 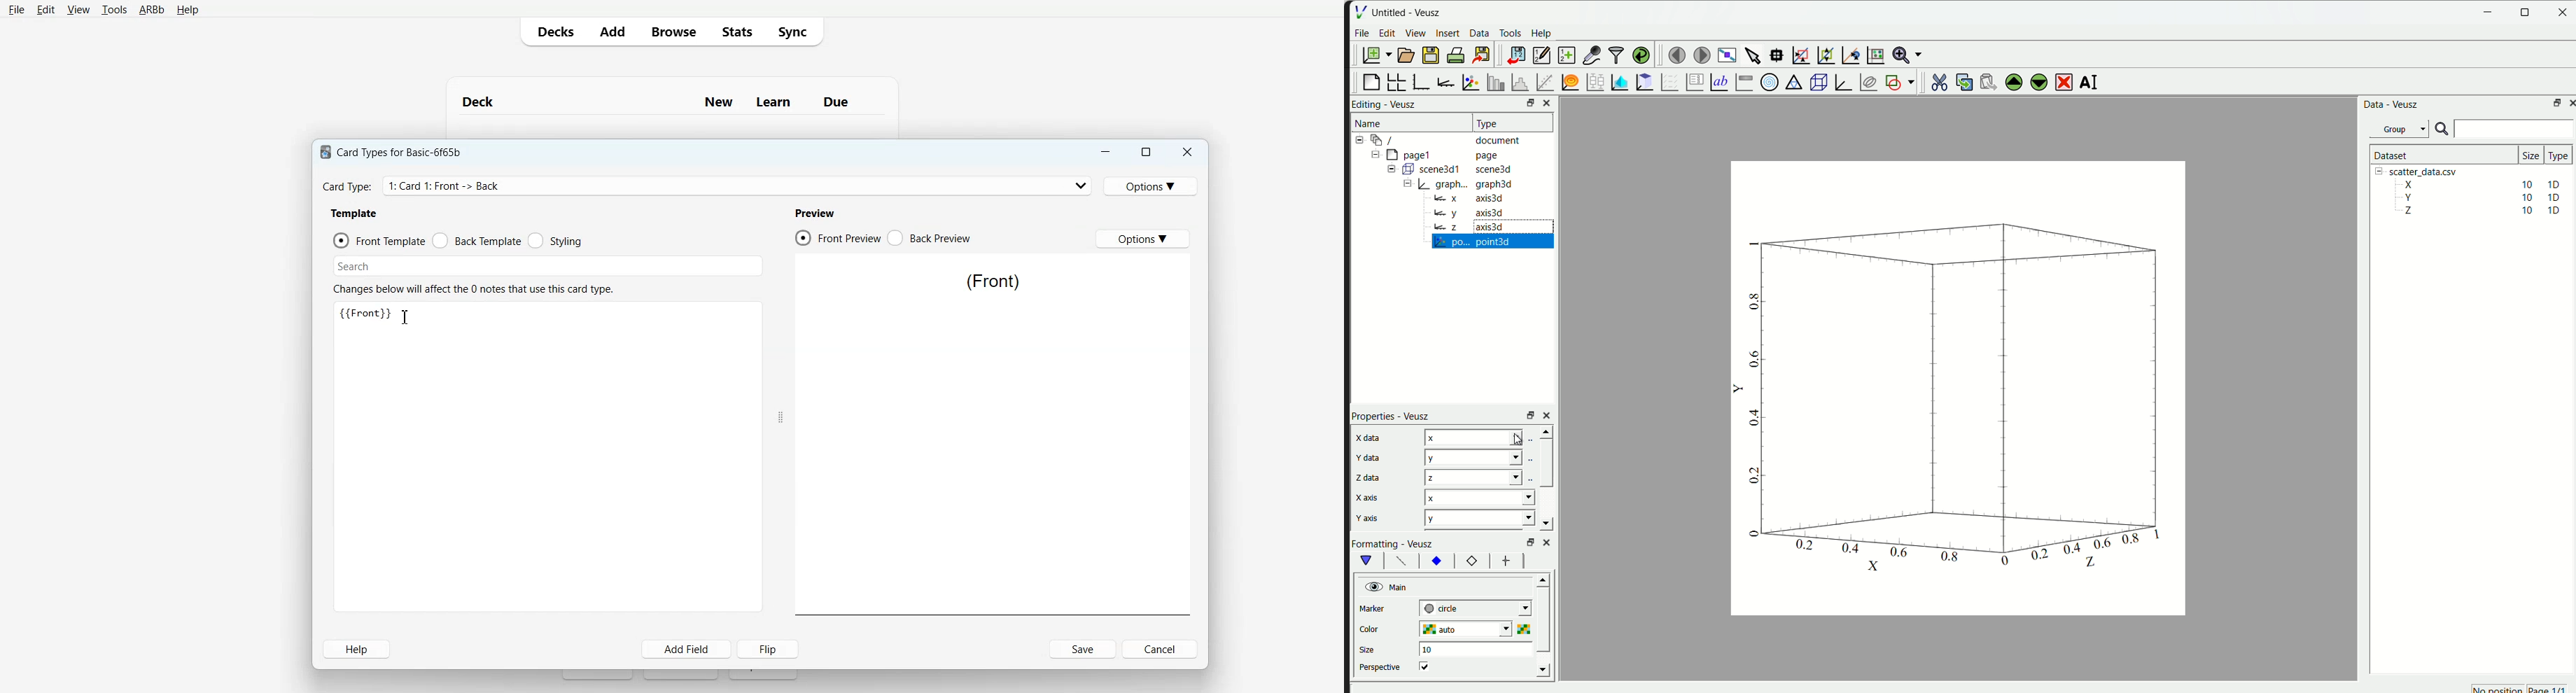 I want to click on | Auto, so click(x=1486, y=476).